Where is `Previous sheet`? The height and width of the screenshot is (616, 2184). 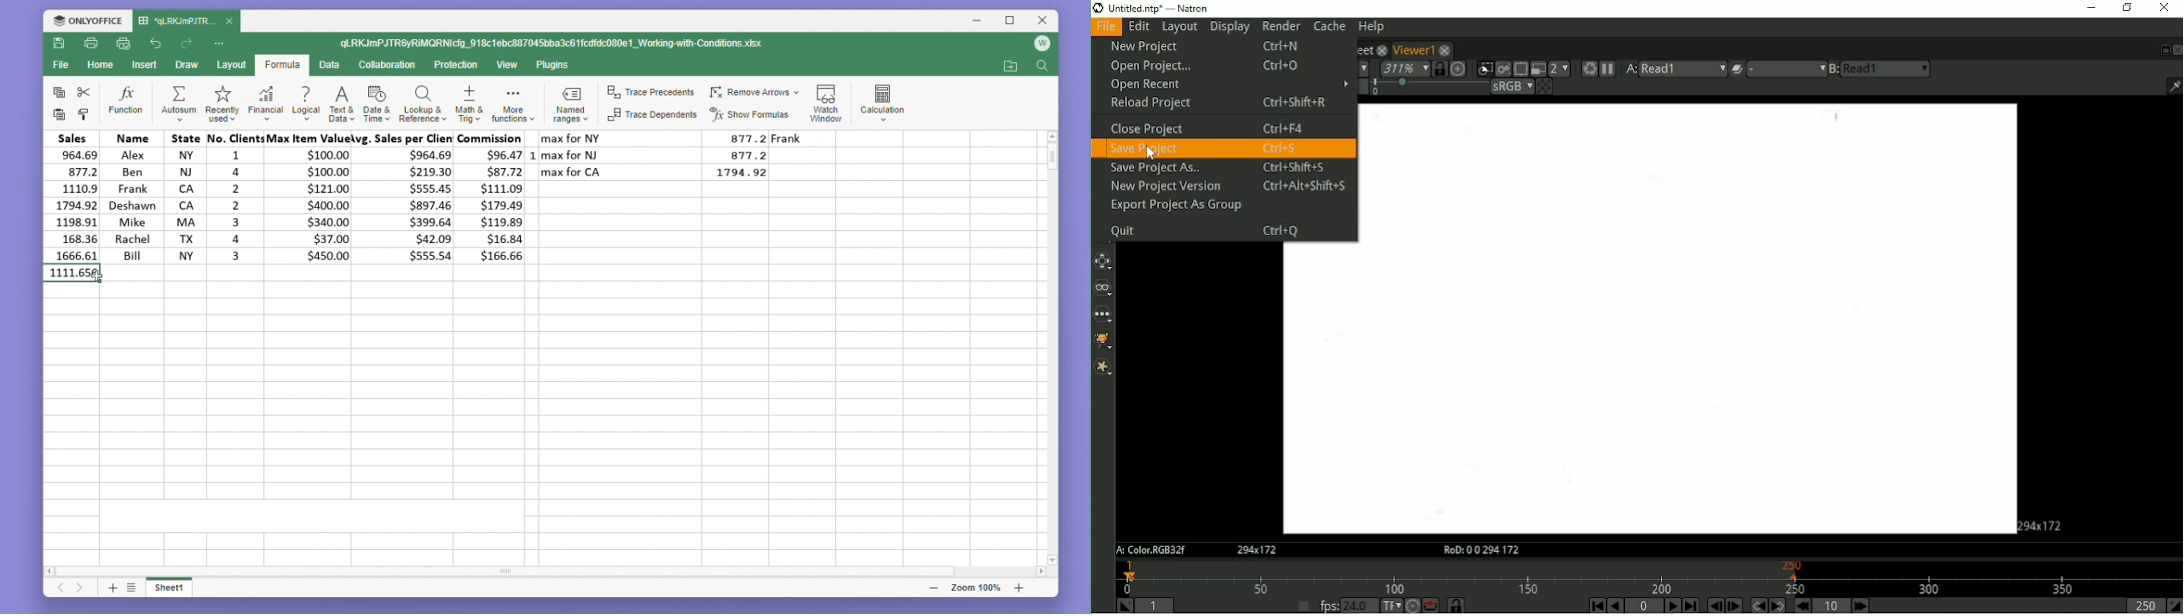
Previous sheet is located at coordinates (55, 591).